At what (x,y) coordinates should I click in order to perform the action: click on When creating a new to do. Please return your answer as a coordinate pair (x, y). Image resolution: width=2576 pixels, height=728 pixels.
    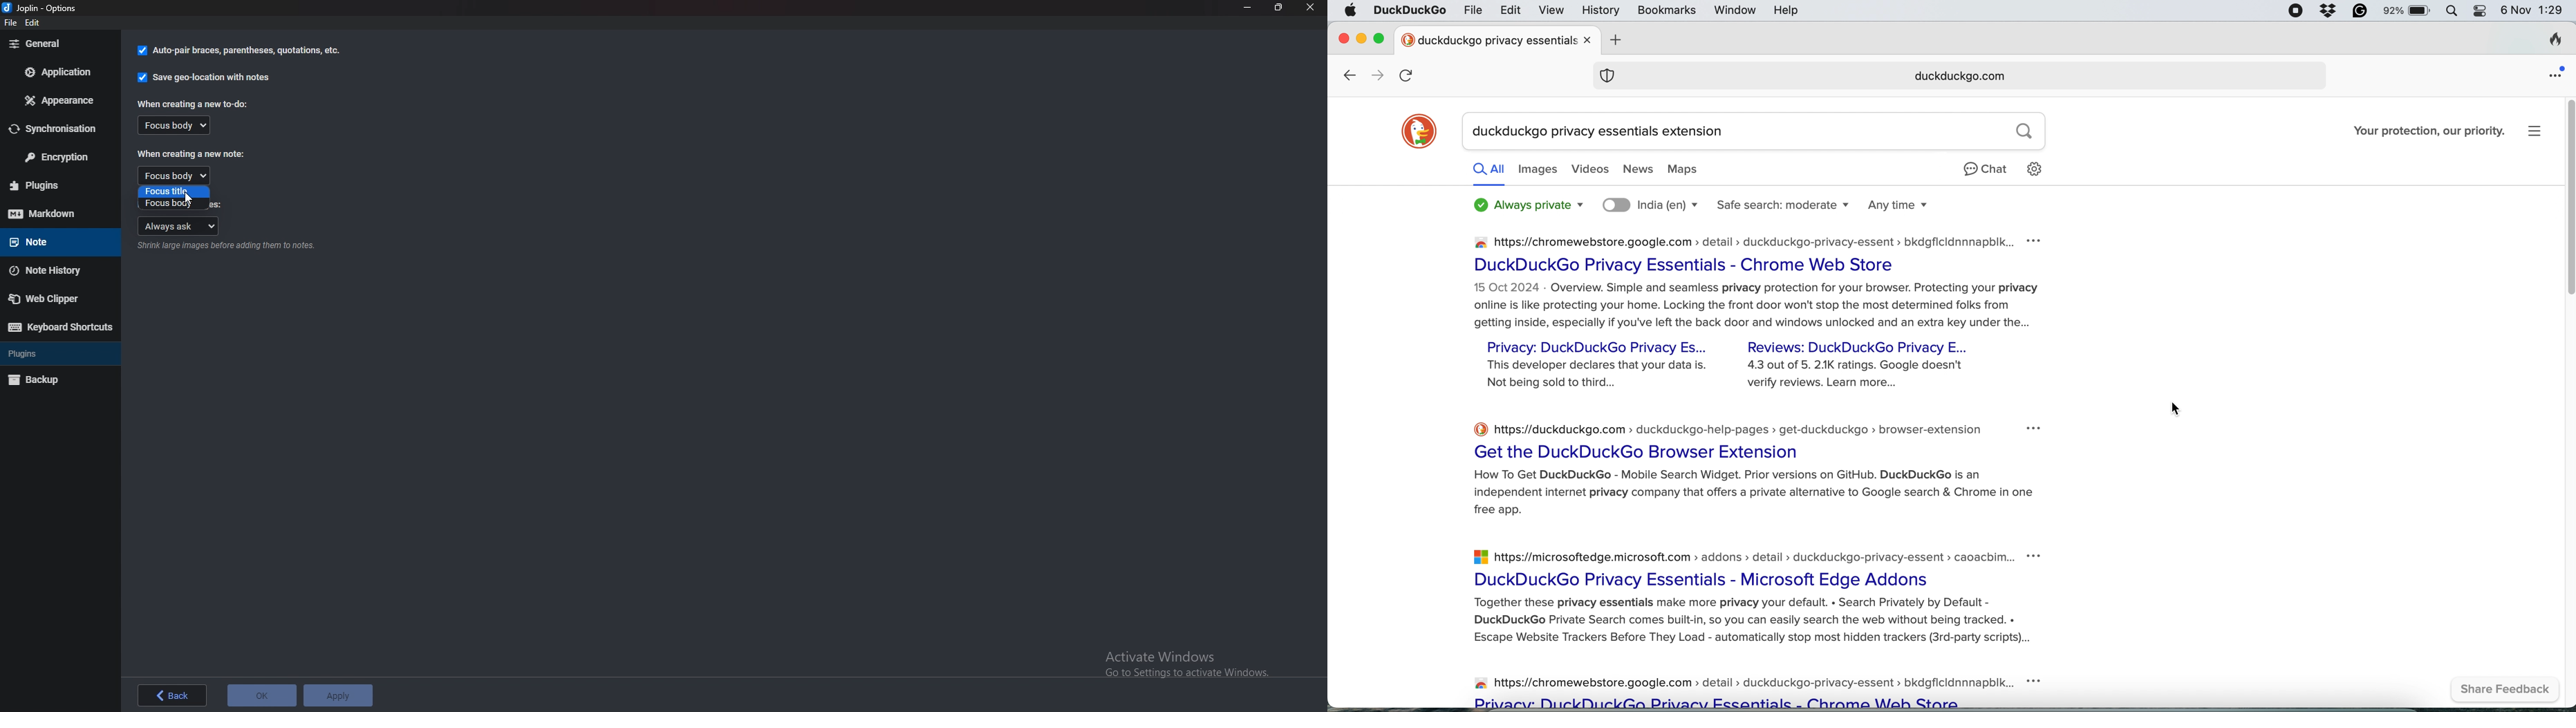
    Looking at the image, I should click on (195, 104).